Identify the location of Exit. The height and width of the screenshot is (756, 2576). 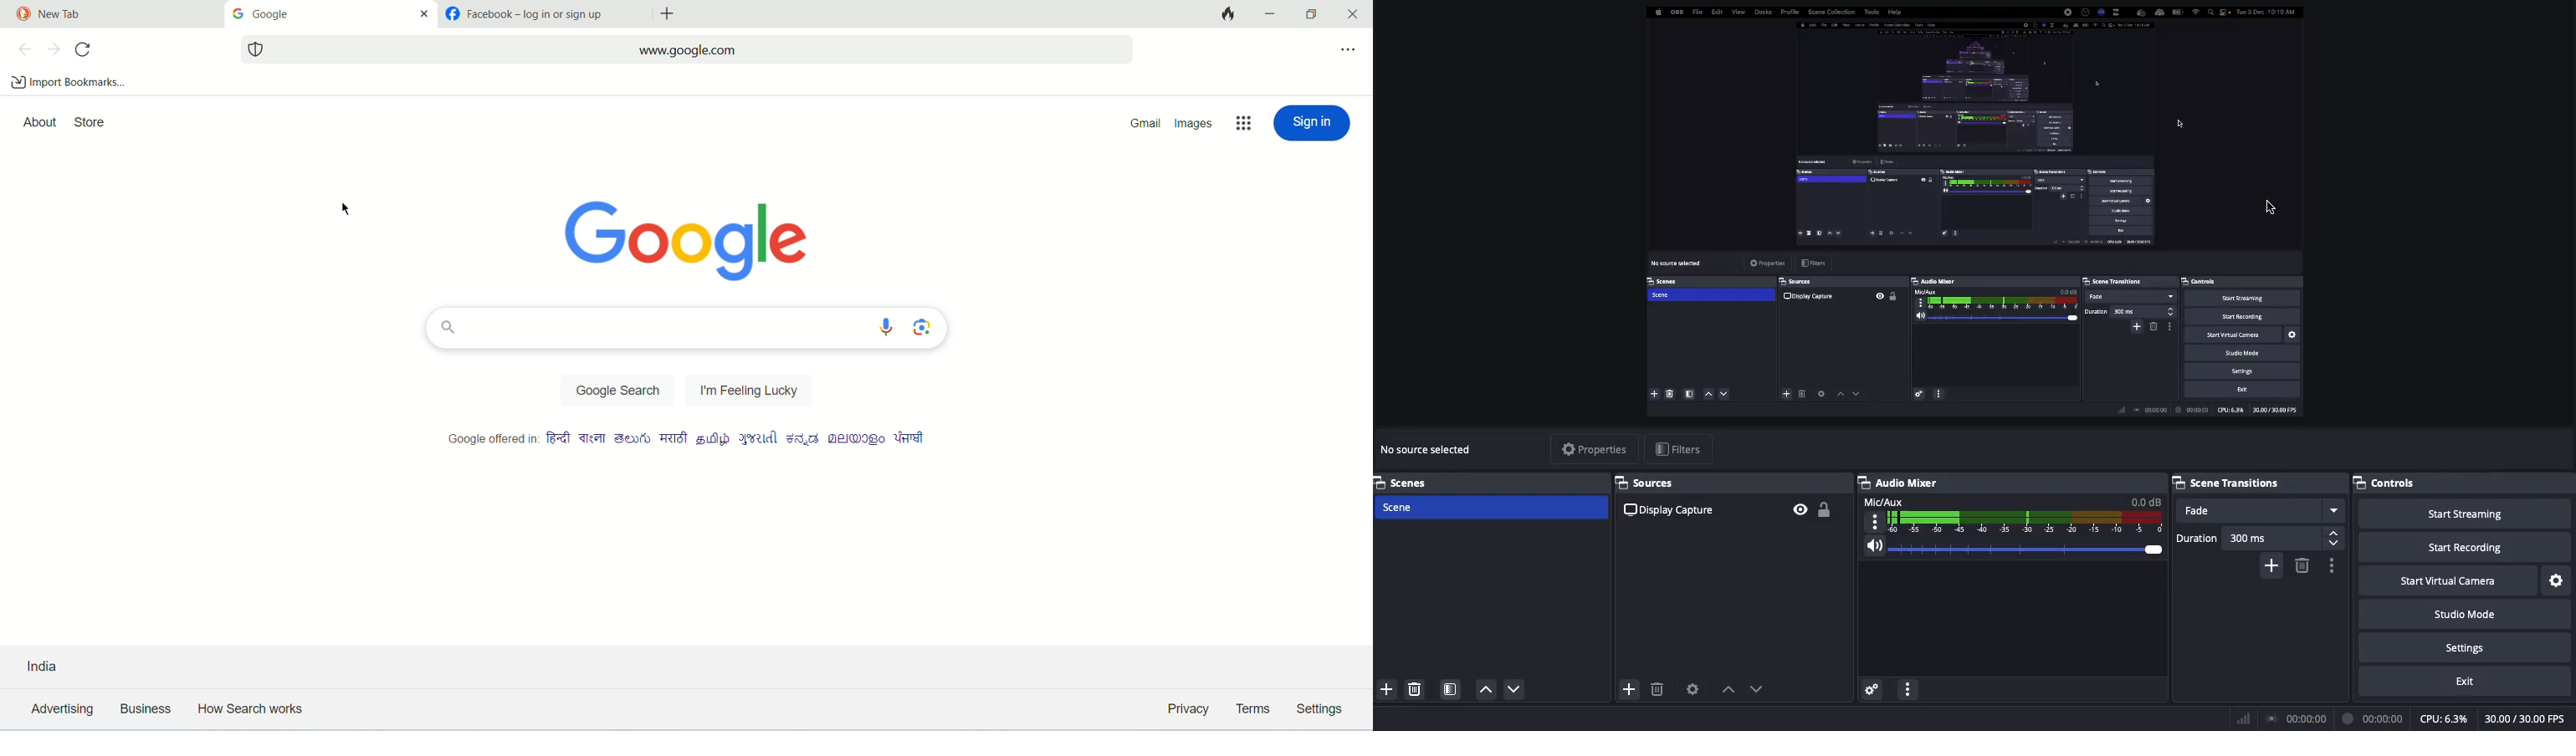
(2467, 680).